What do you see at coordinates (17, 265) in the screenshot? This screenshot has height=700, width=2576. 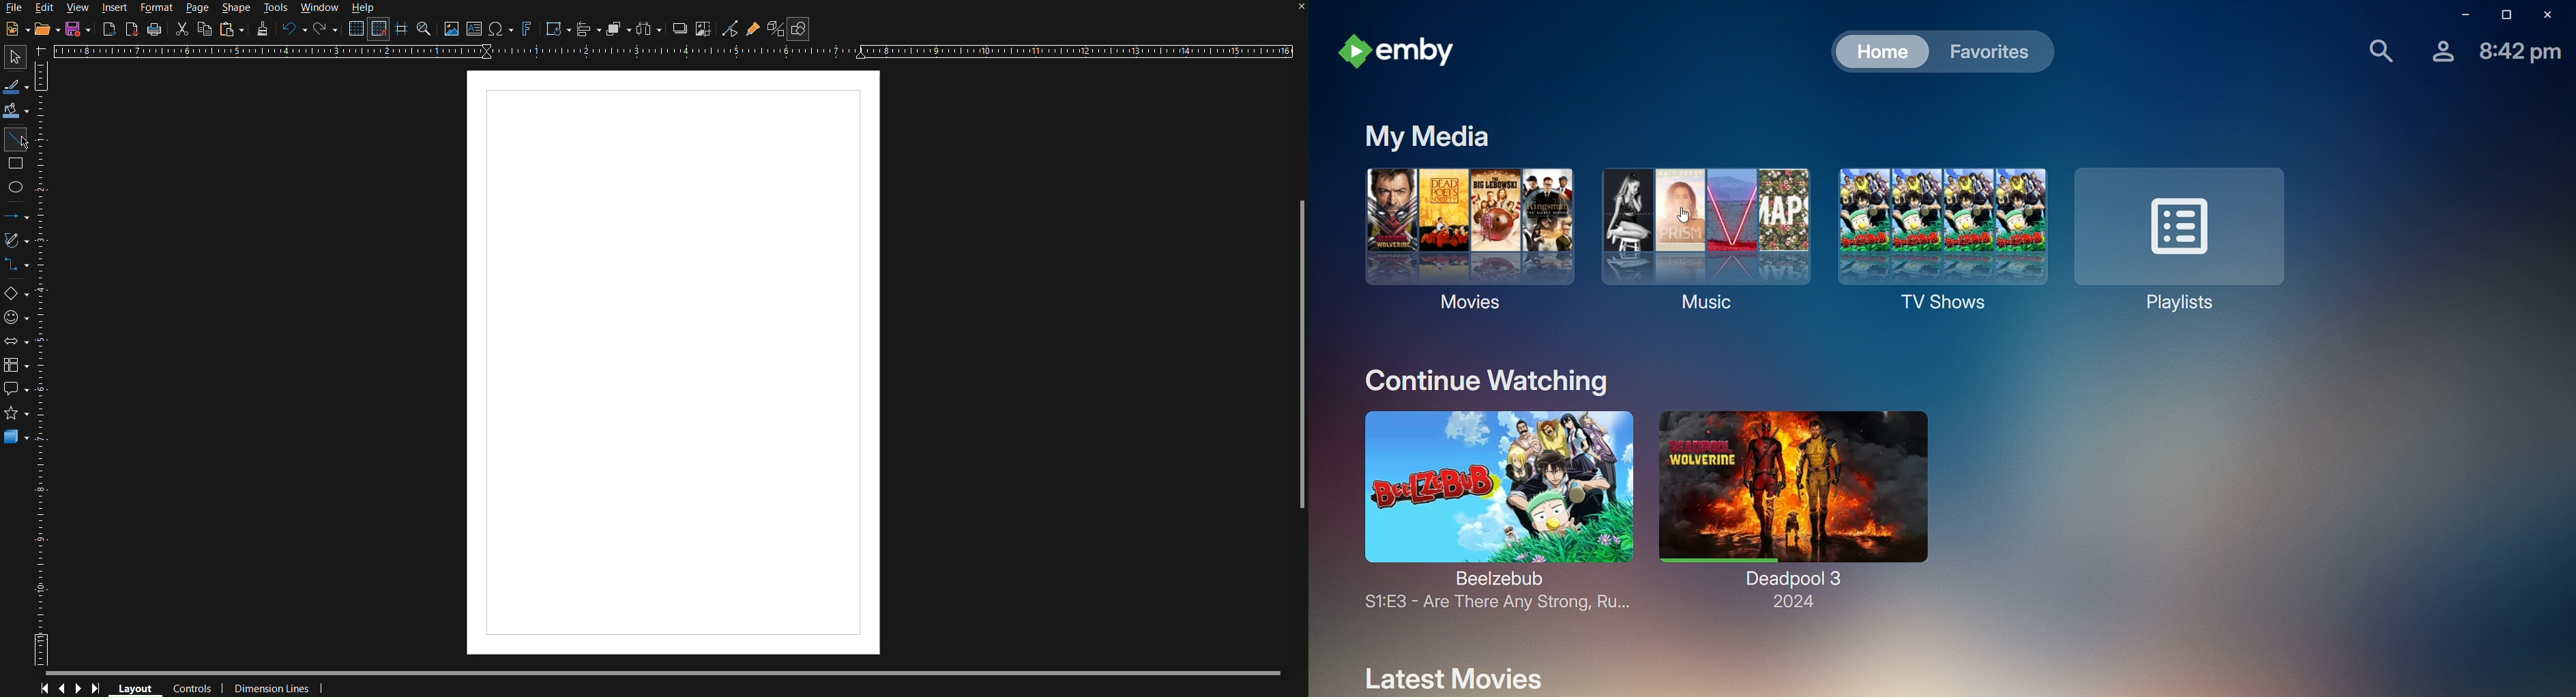 I see `Connections` at bounding box center [17, 265].